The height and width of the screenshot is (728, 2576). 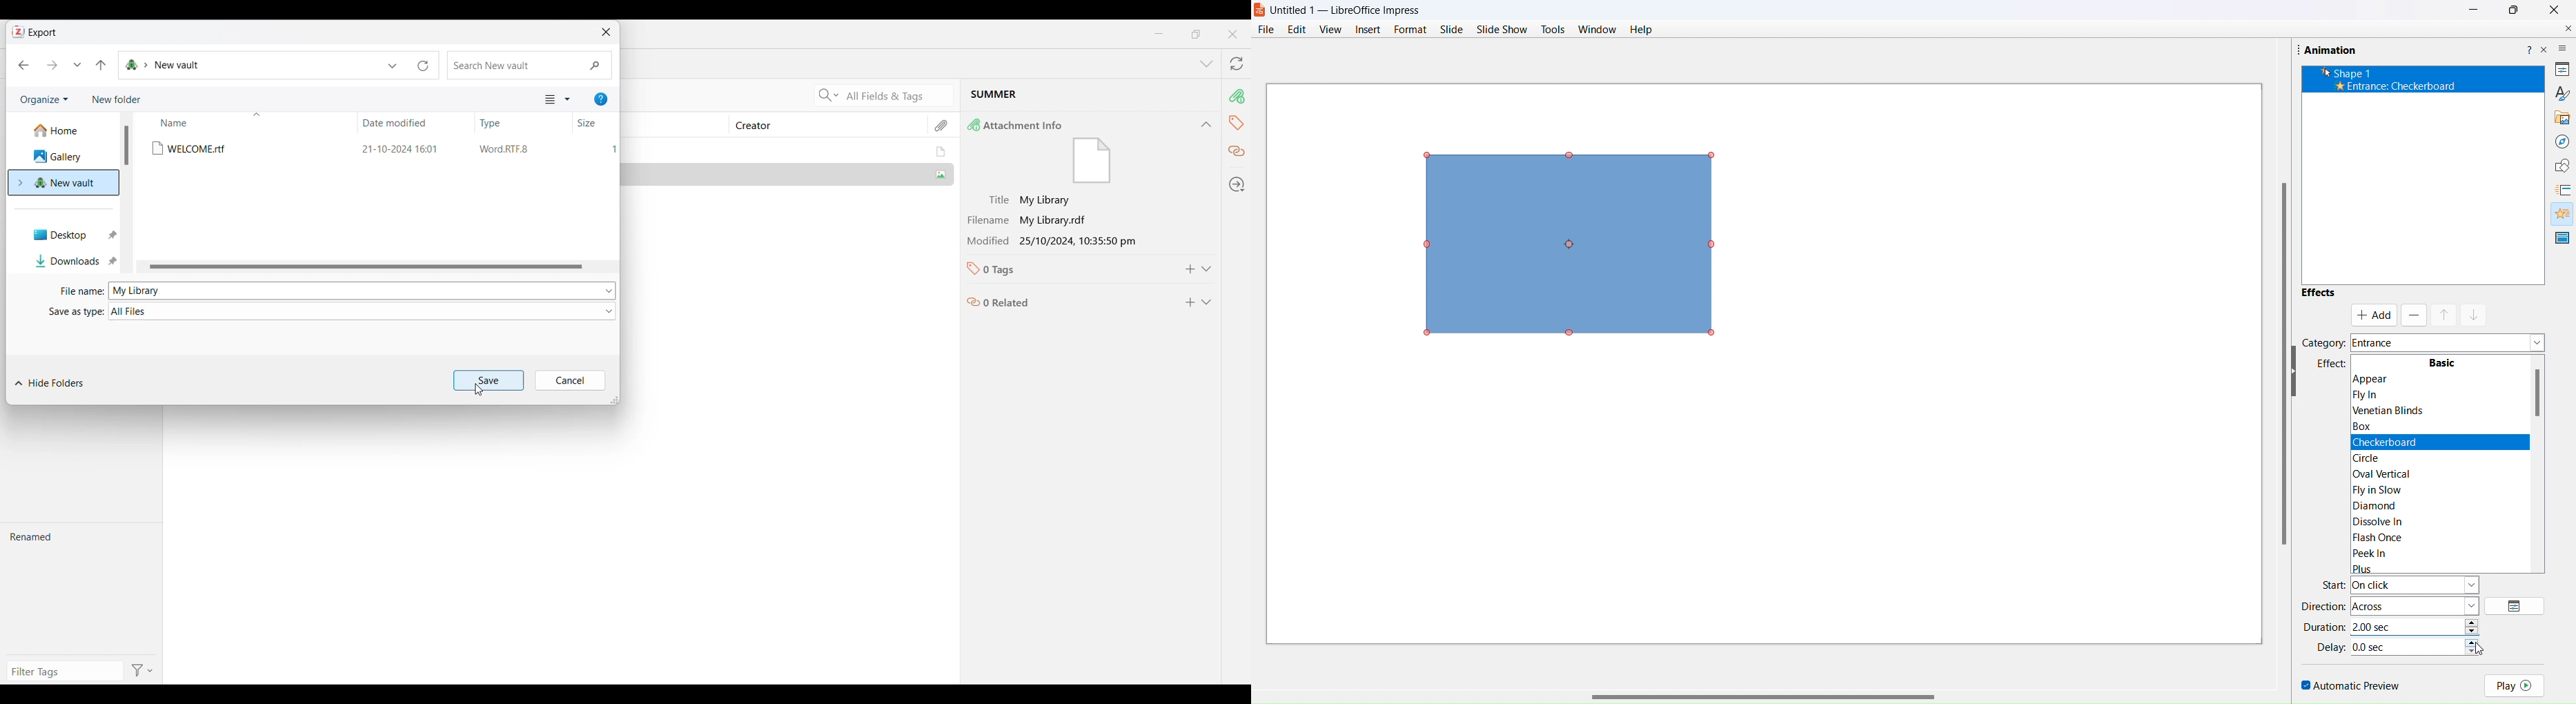 What do you see at coordinates (2392, 410) in the screenshot?
I see `Venetian Blinds` at bounding box center [2392, 410].